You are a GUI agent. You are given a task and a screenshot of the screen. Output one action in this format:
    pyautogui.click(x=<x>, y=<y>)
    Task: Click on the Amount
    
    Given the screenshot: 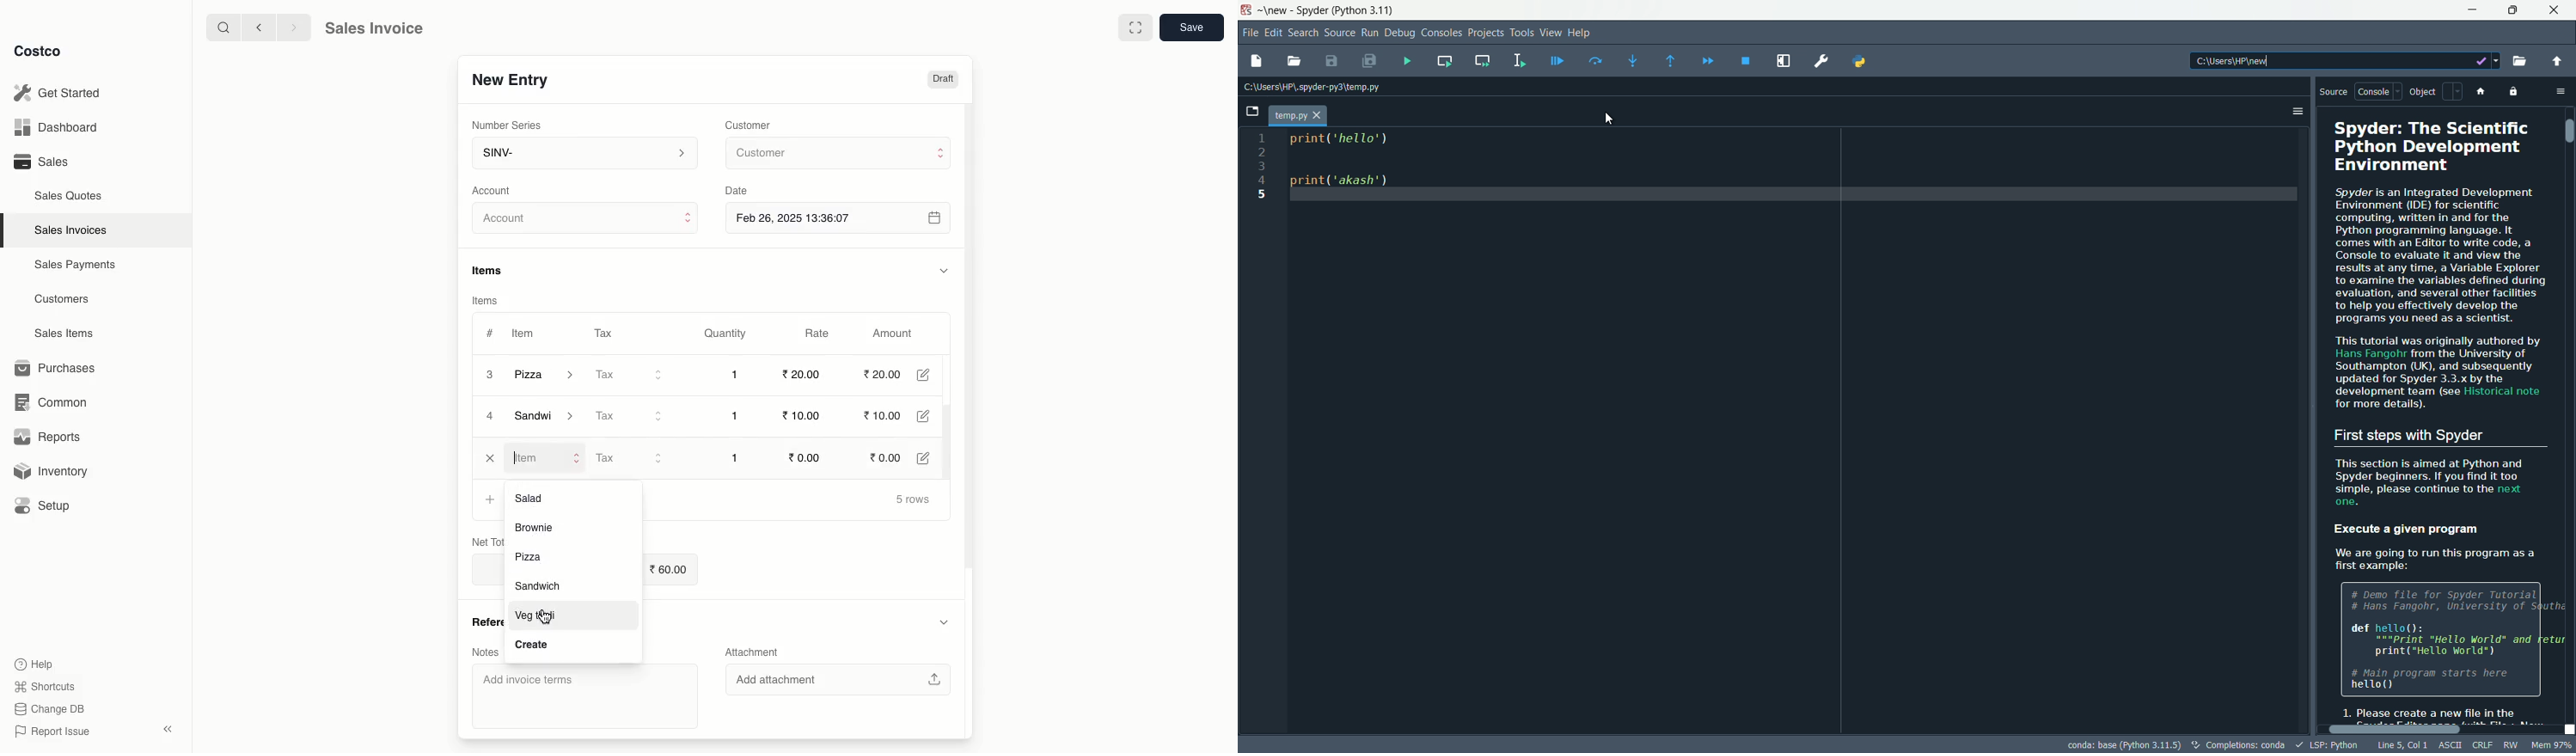 What is the action you would take?
    pyautogui.click(x=897, y=334)
    